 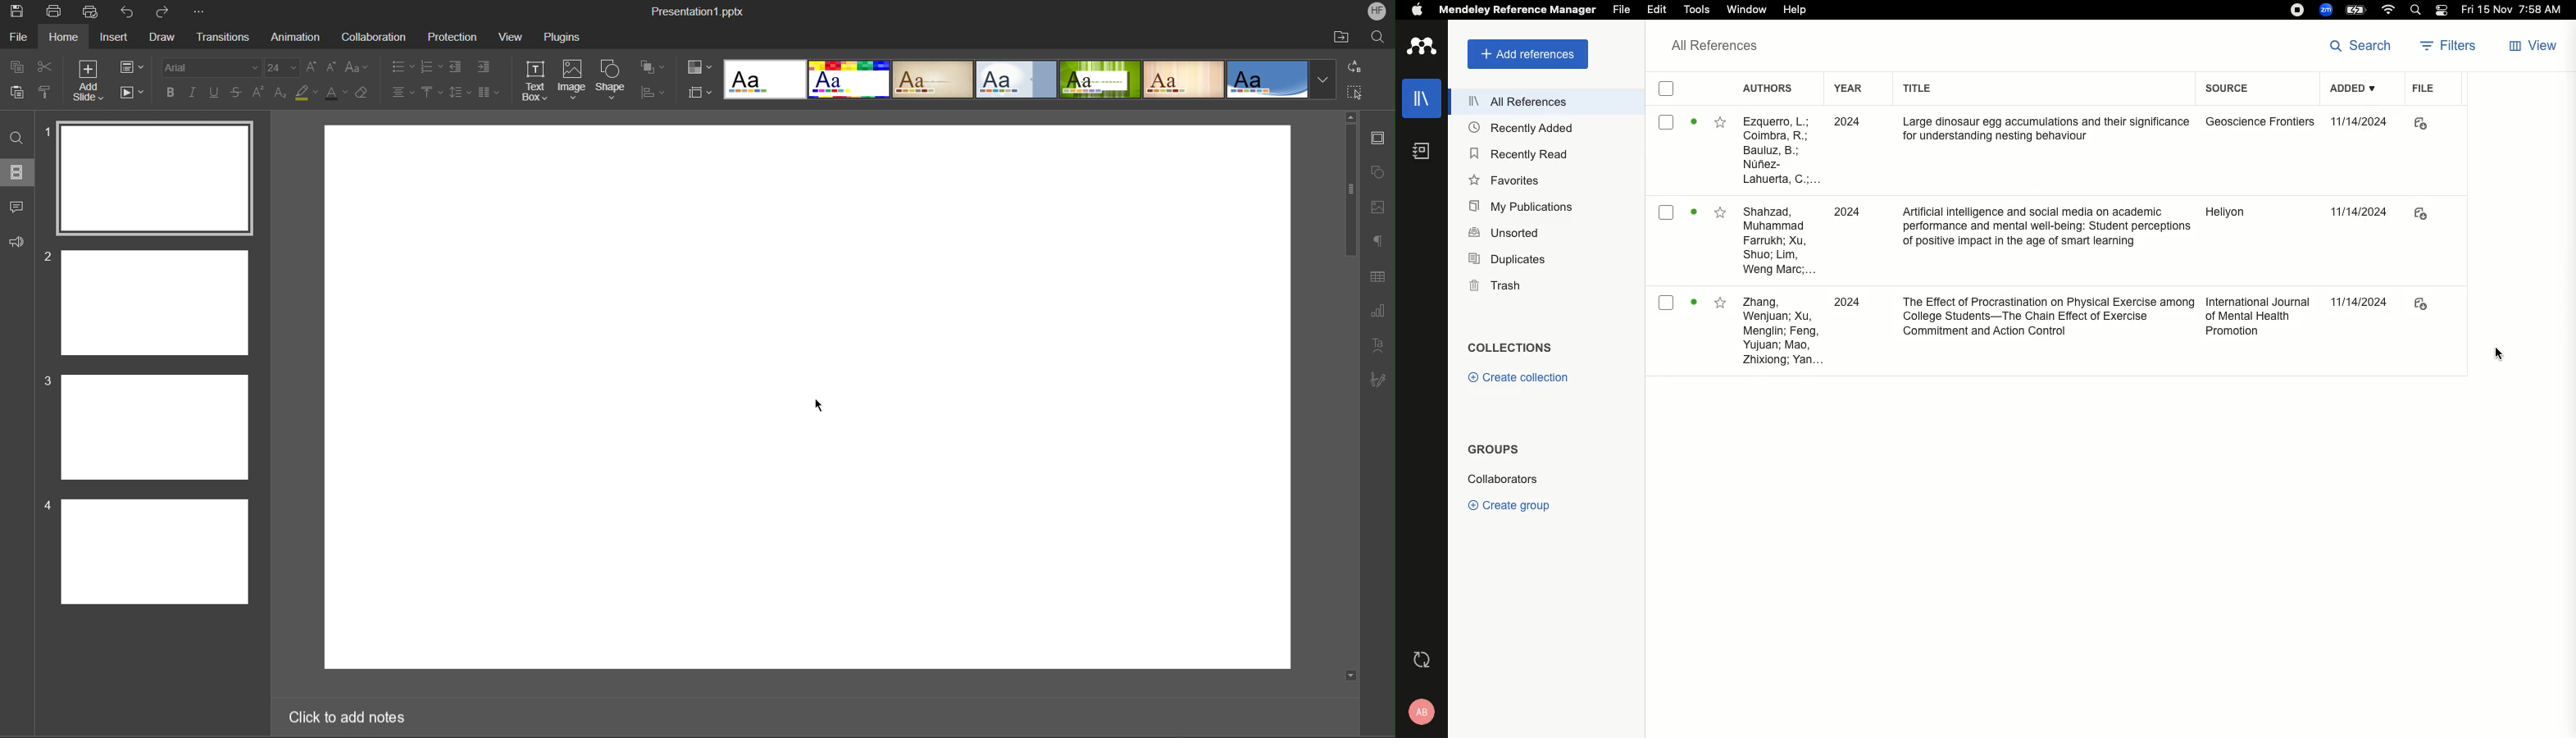 What do you see at coordinates (1778, 331) in the screenshot?
I see `nang,
Venjuan; Xu,
tenglin; Feng,
ujuan; Mao,
hixiong; Yan.` at bounding box center [1778, 331].